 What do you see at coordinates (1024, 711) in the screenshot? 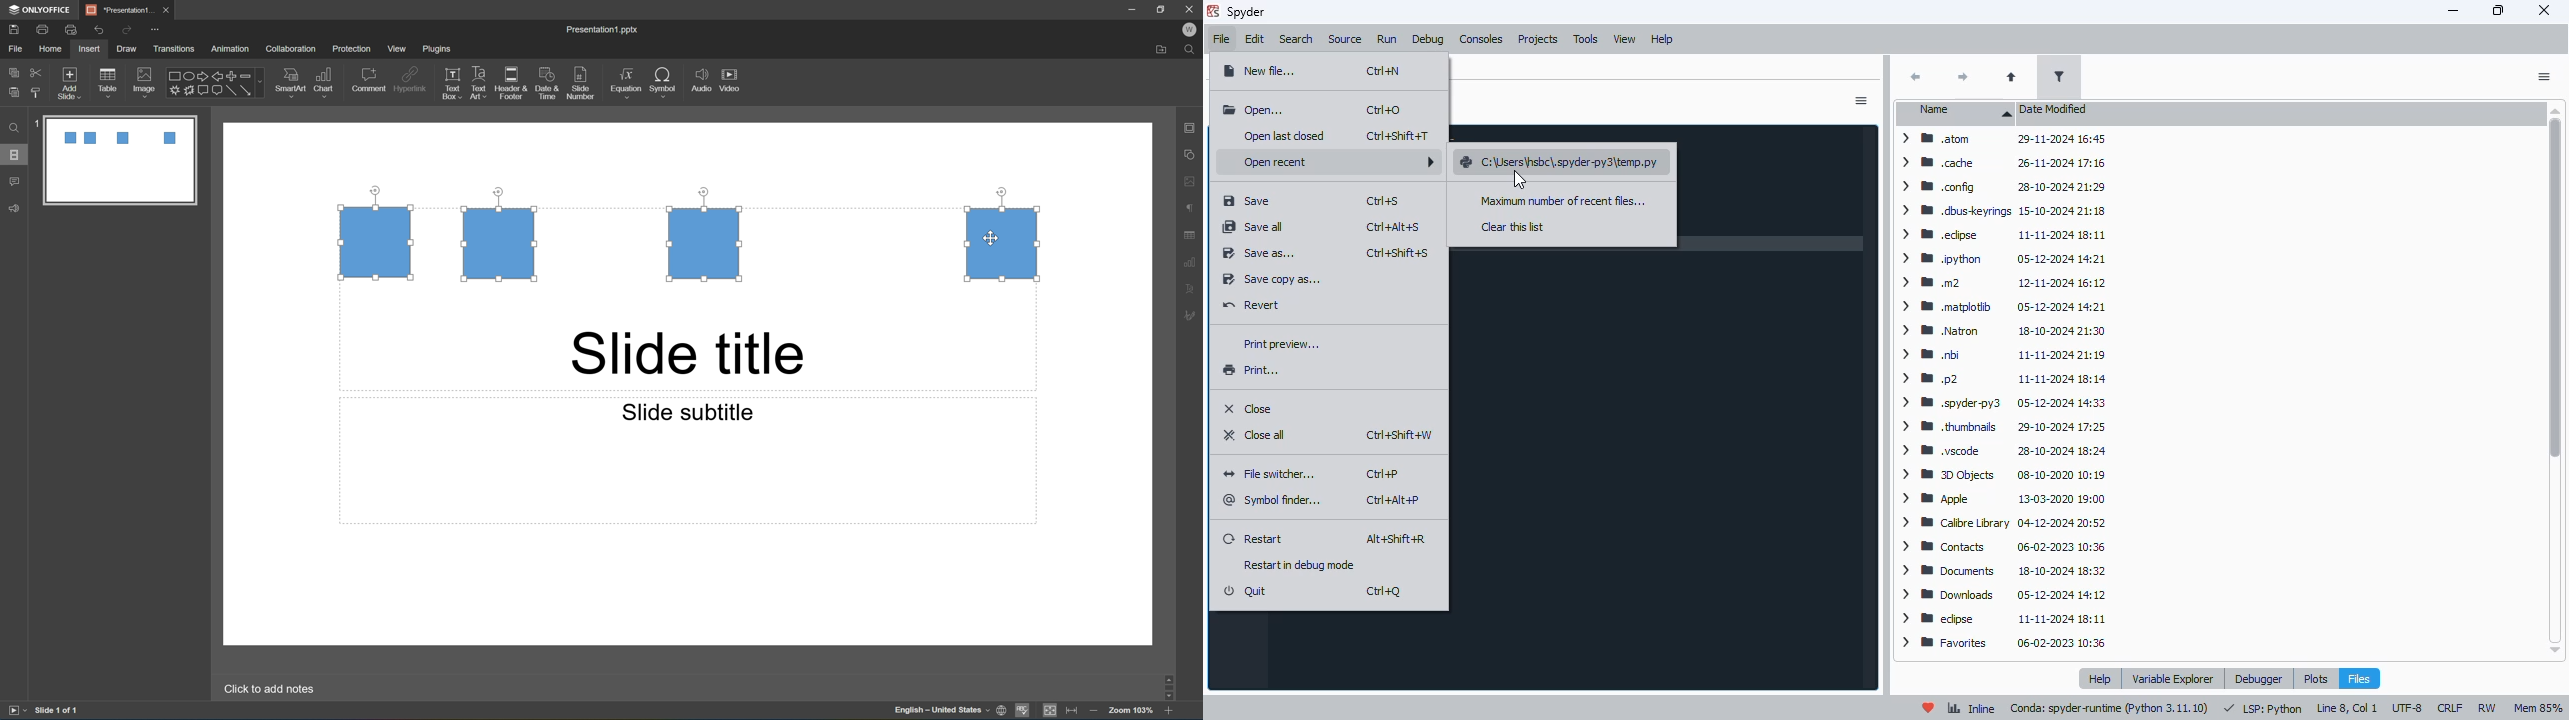
I see `spell checking` at bounding box center [1024, 711].